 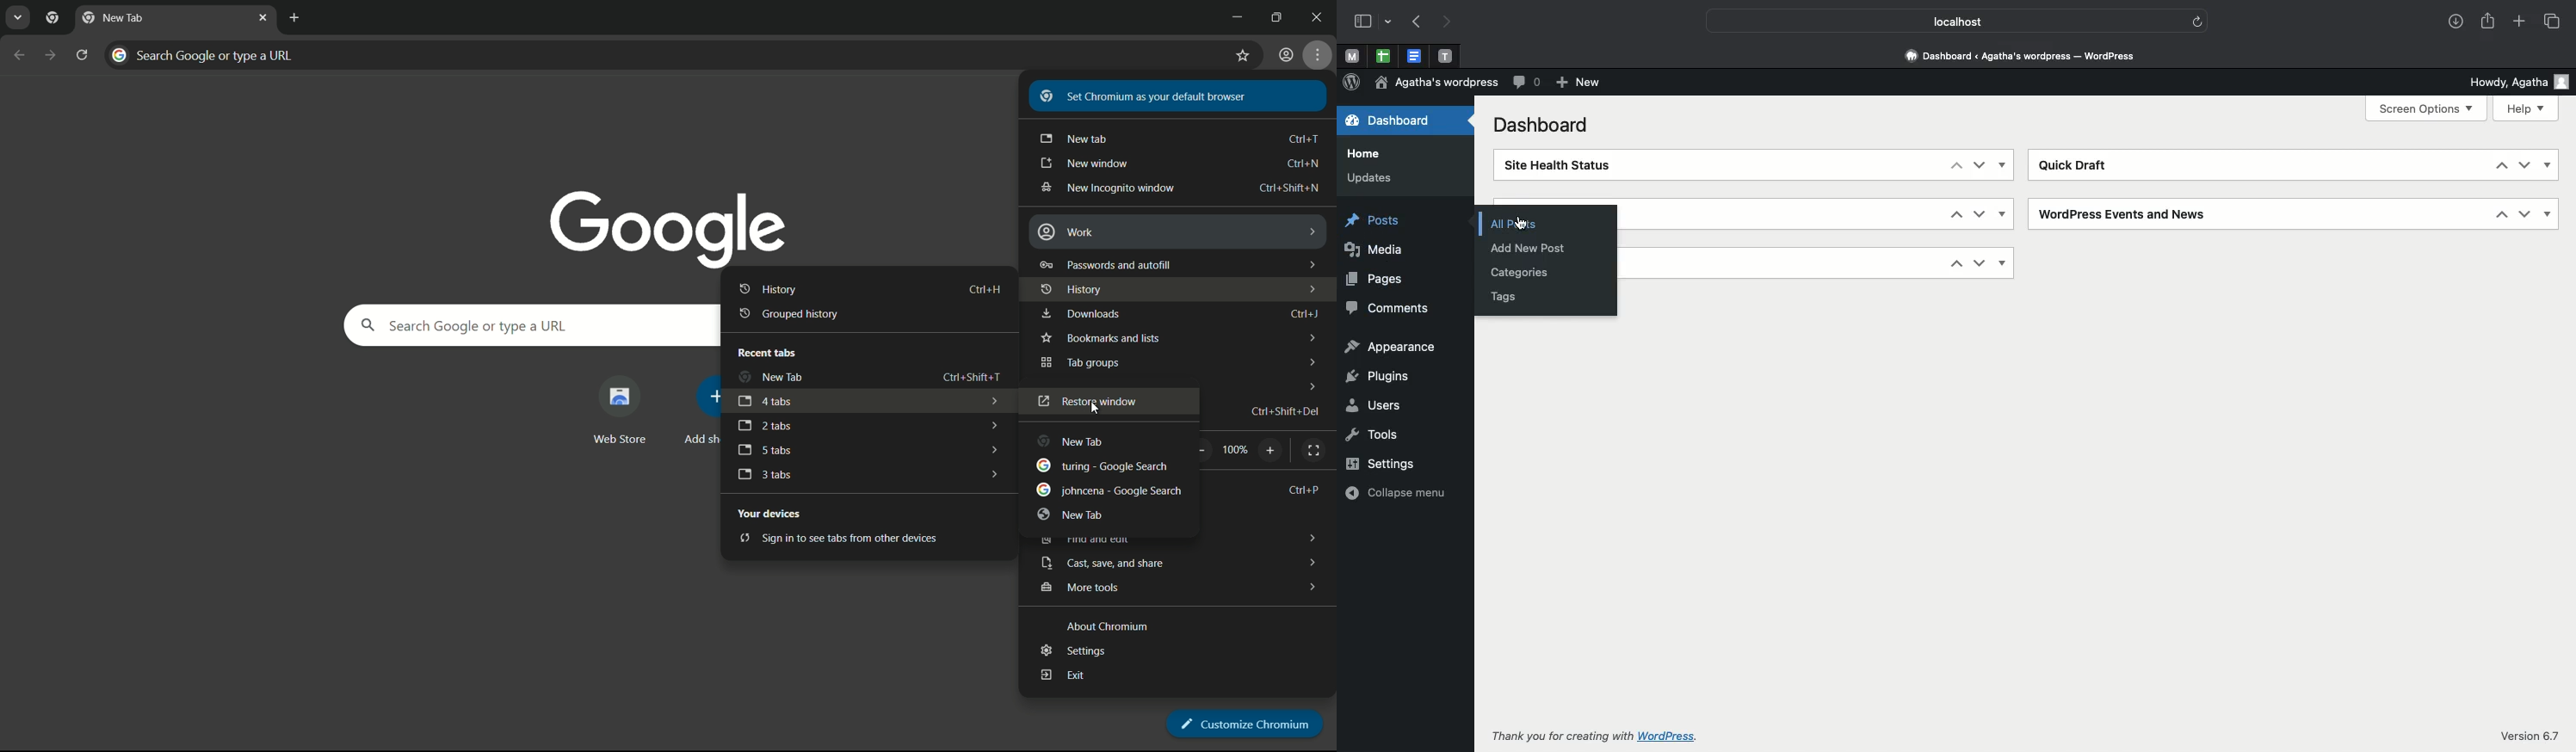 What do you see at coordinates (773, 513) in the screenshot?
I see `your devices` at bounding box center [773, 513].